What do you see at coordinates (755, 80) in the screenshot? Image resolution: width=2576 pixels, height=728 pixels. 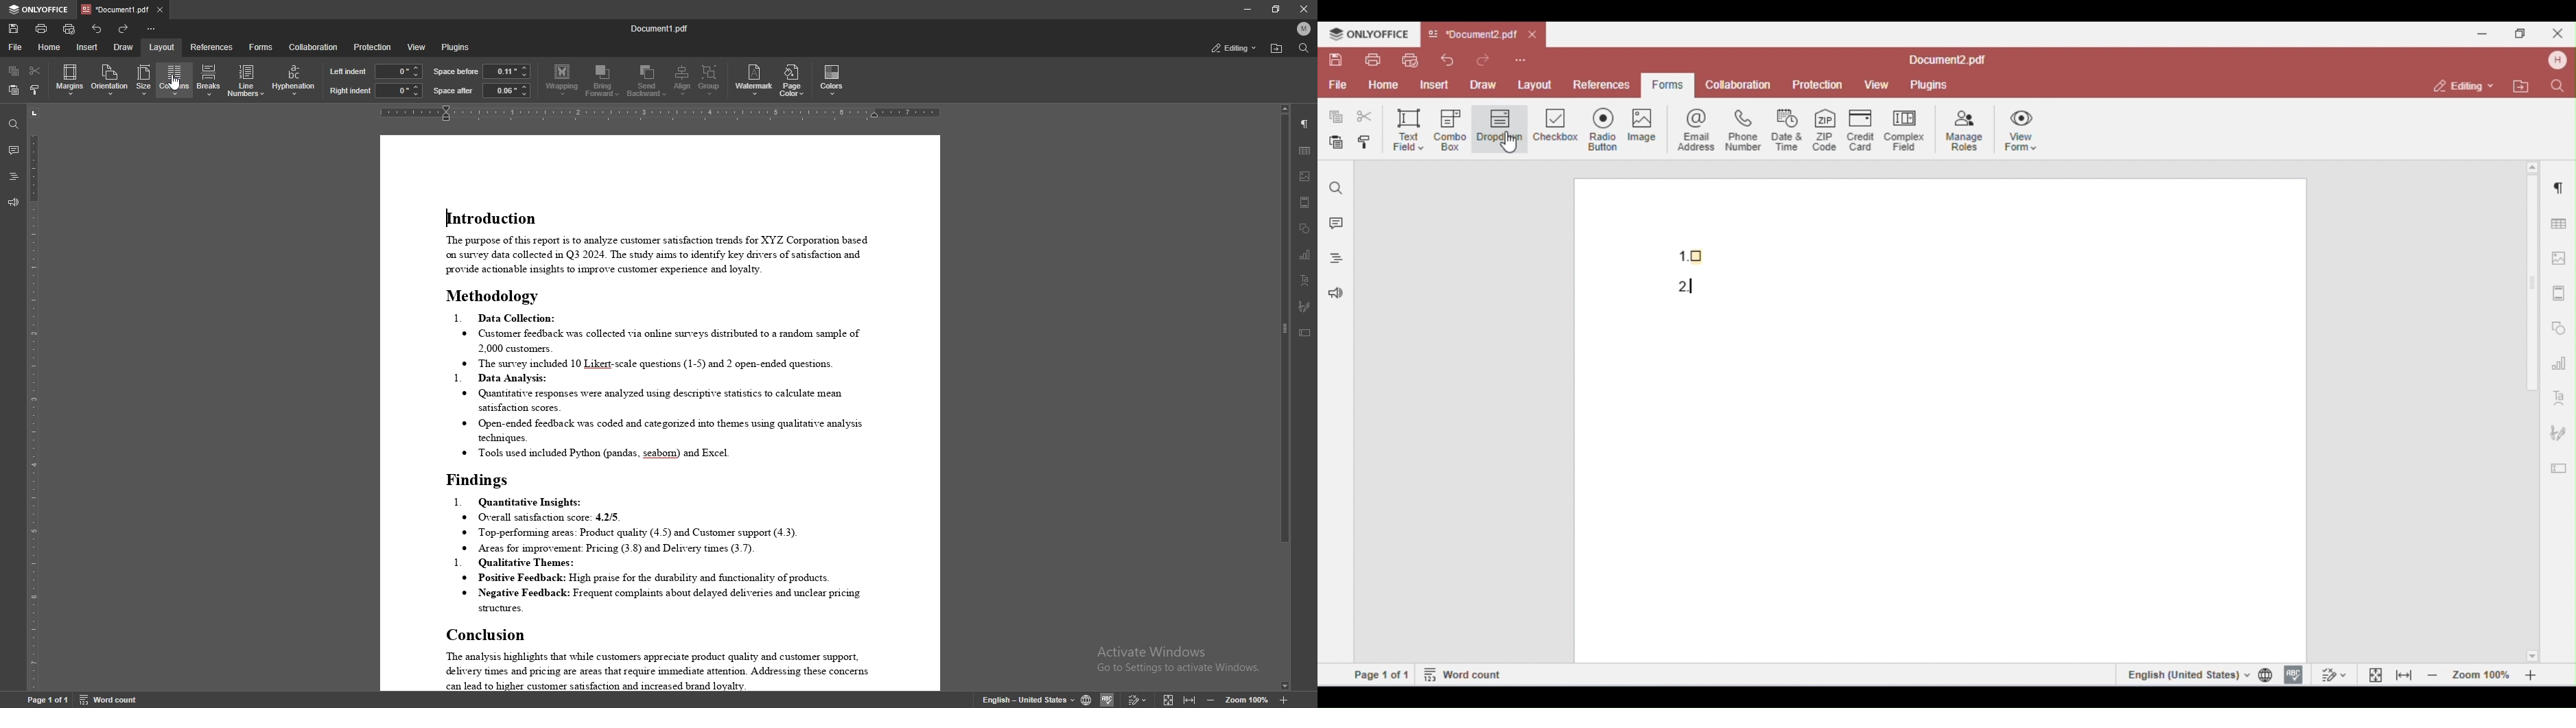 I see `watermark` at bounding box center [755, 80].